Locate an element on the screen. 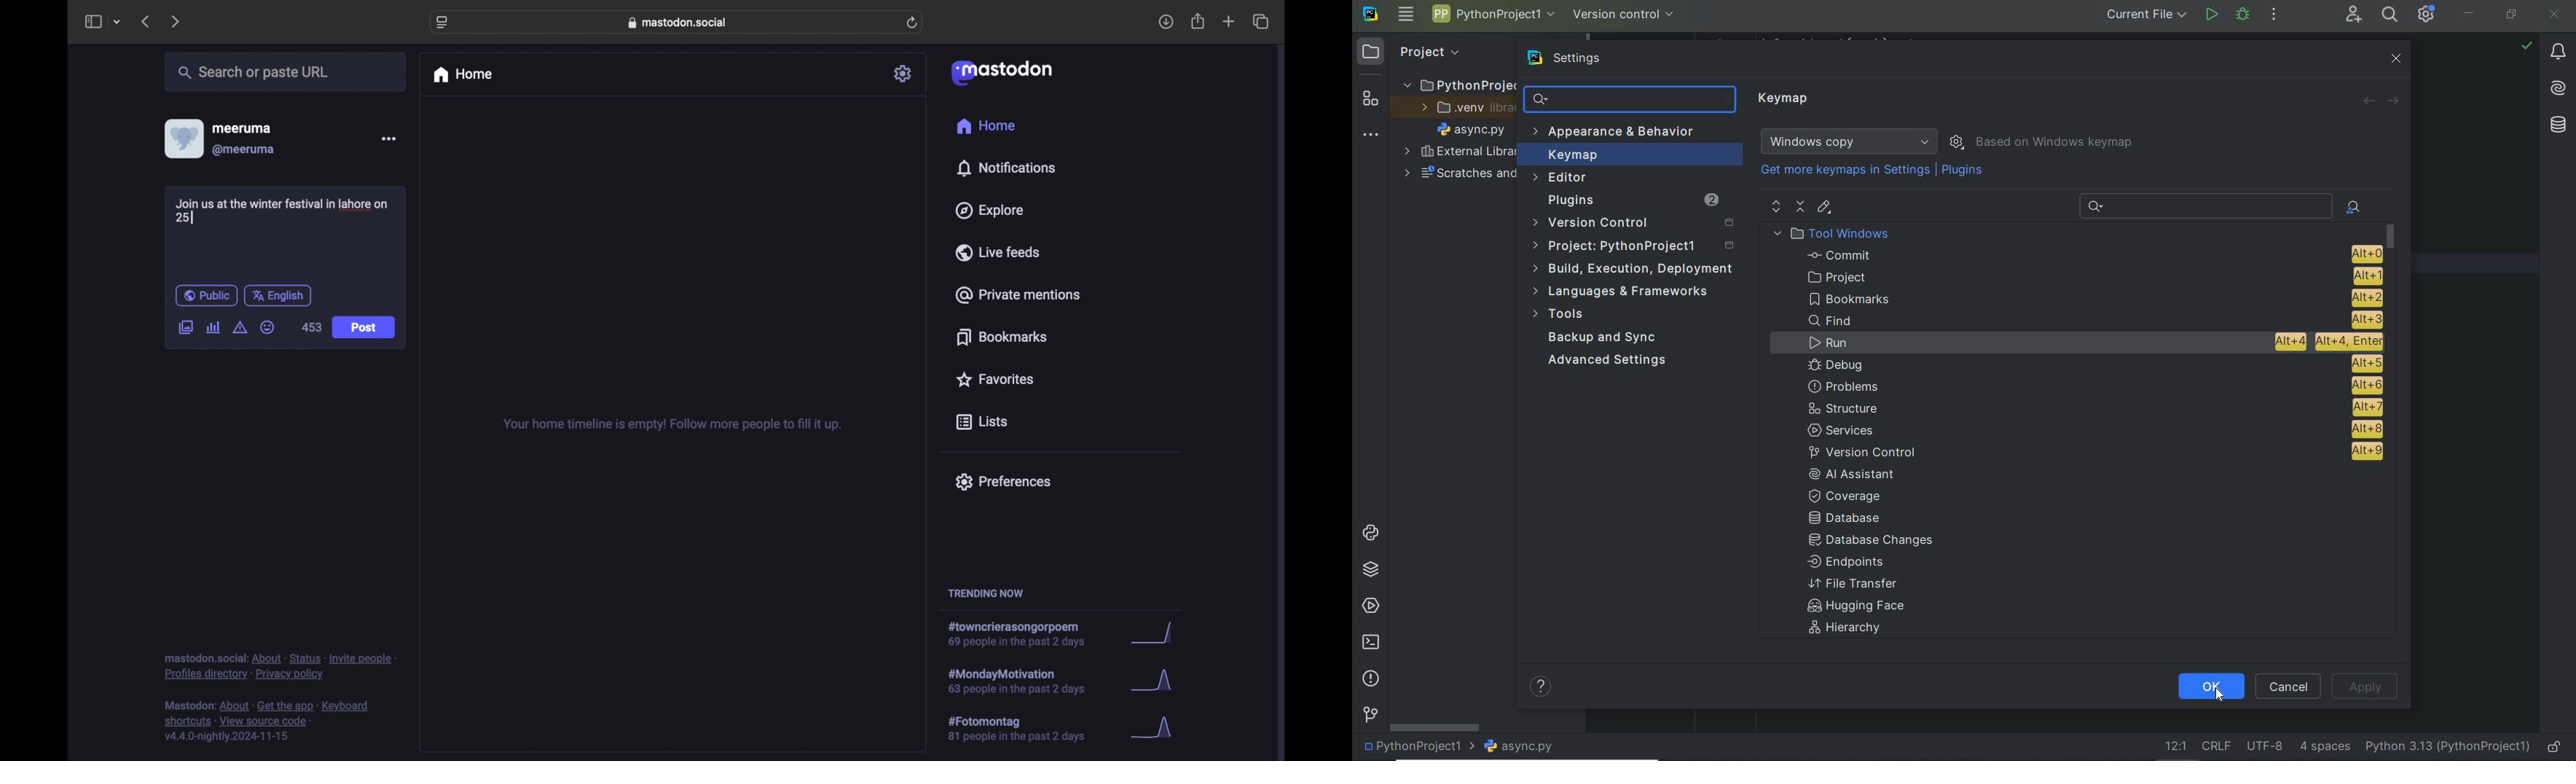  hashtag trend is located at coordinates (1024, 635).